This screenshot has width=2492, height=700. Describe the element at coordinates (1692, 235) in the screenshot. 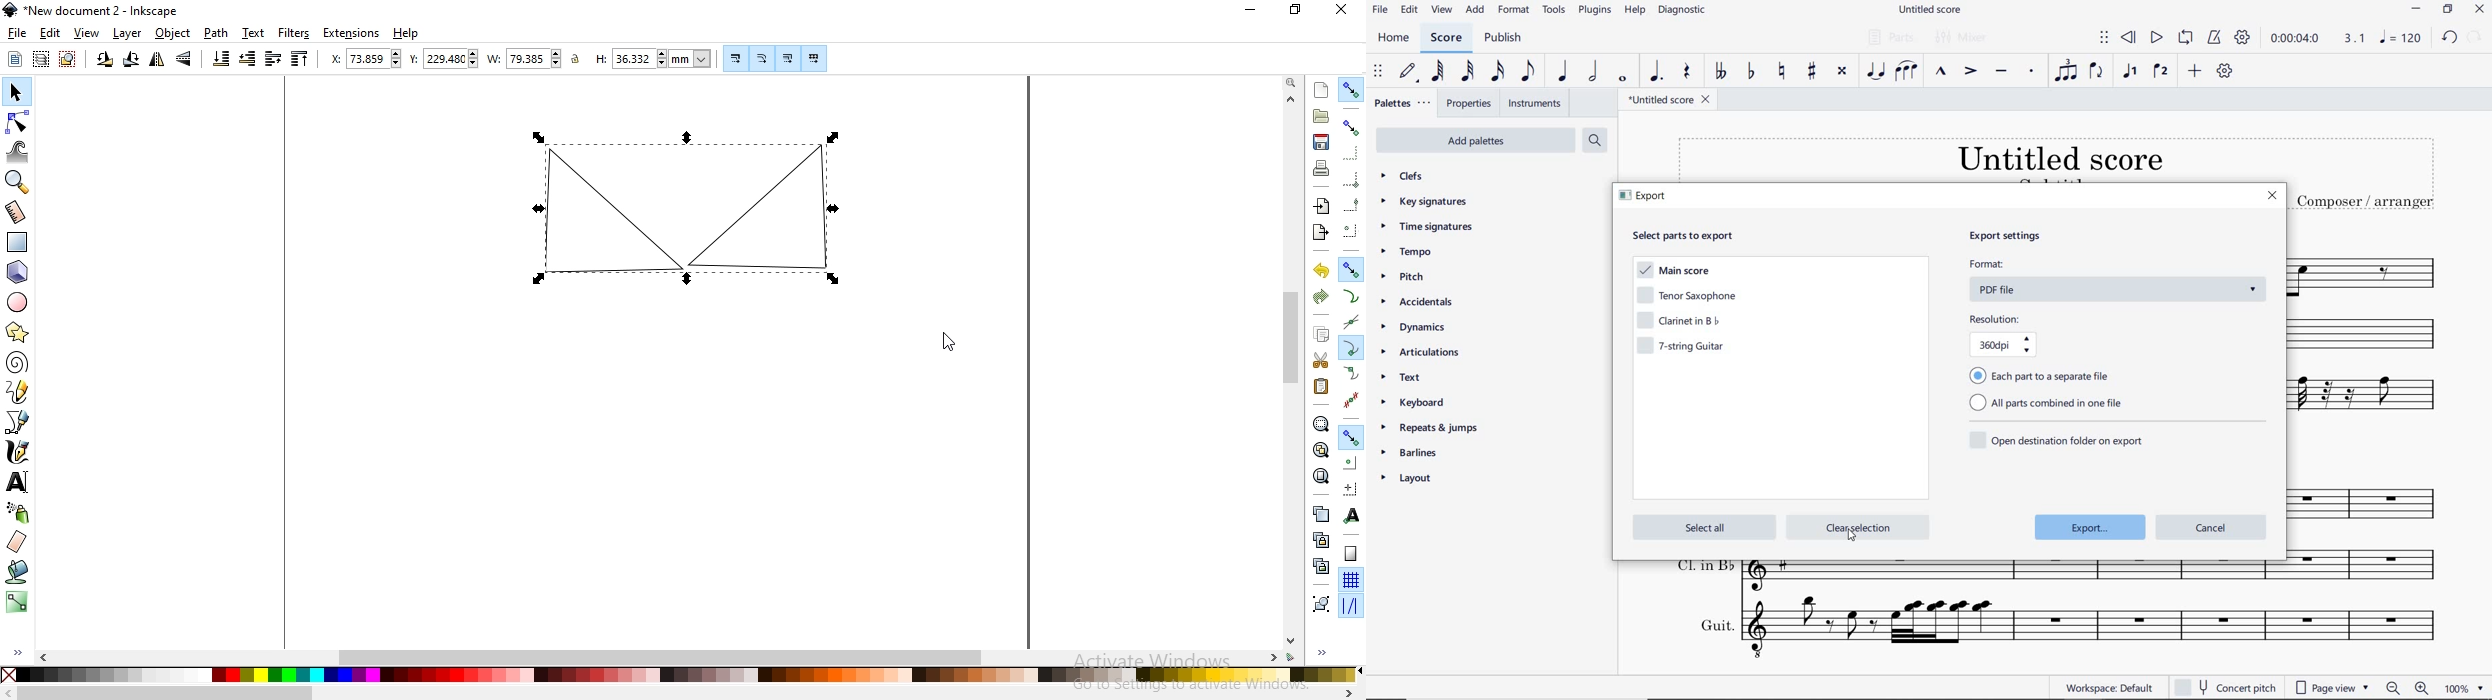

I see `select parts to export` at that location.